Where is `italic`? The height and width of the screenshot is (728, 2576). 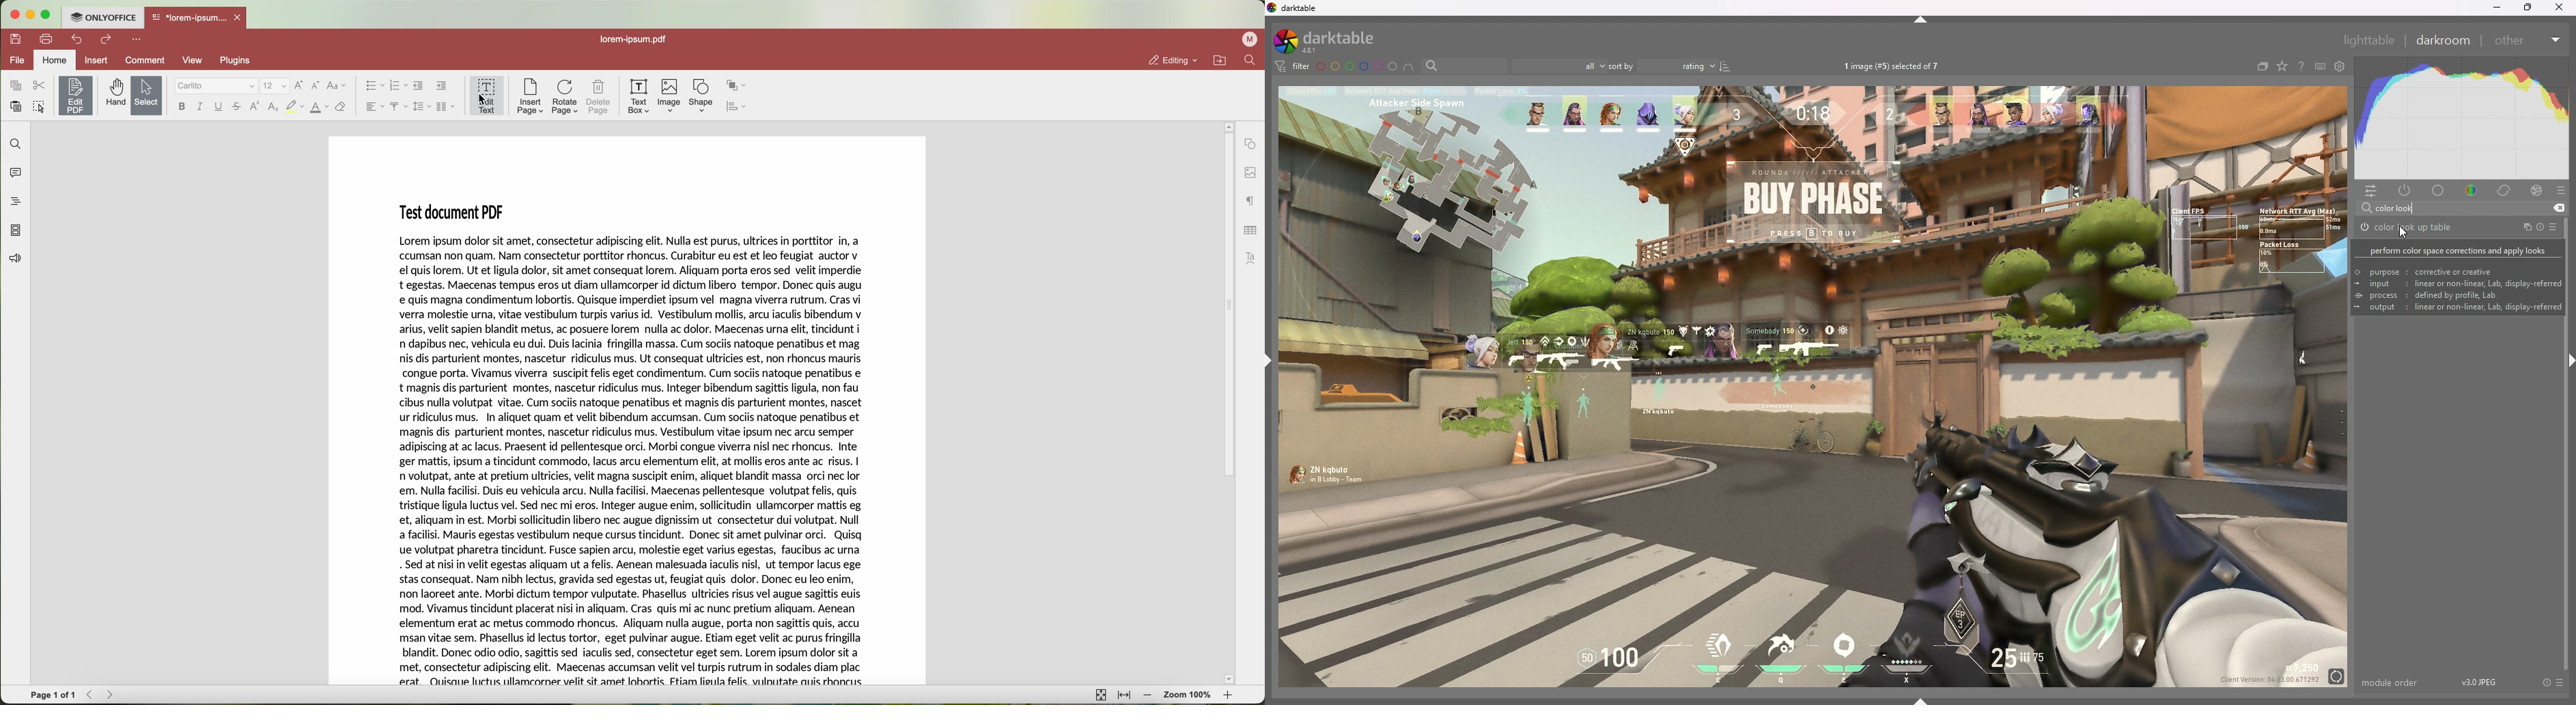
italic is located at coordinates (200, 107).